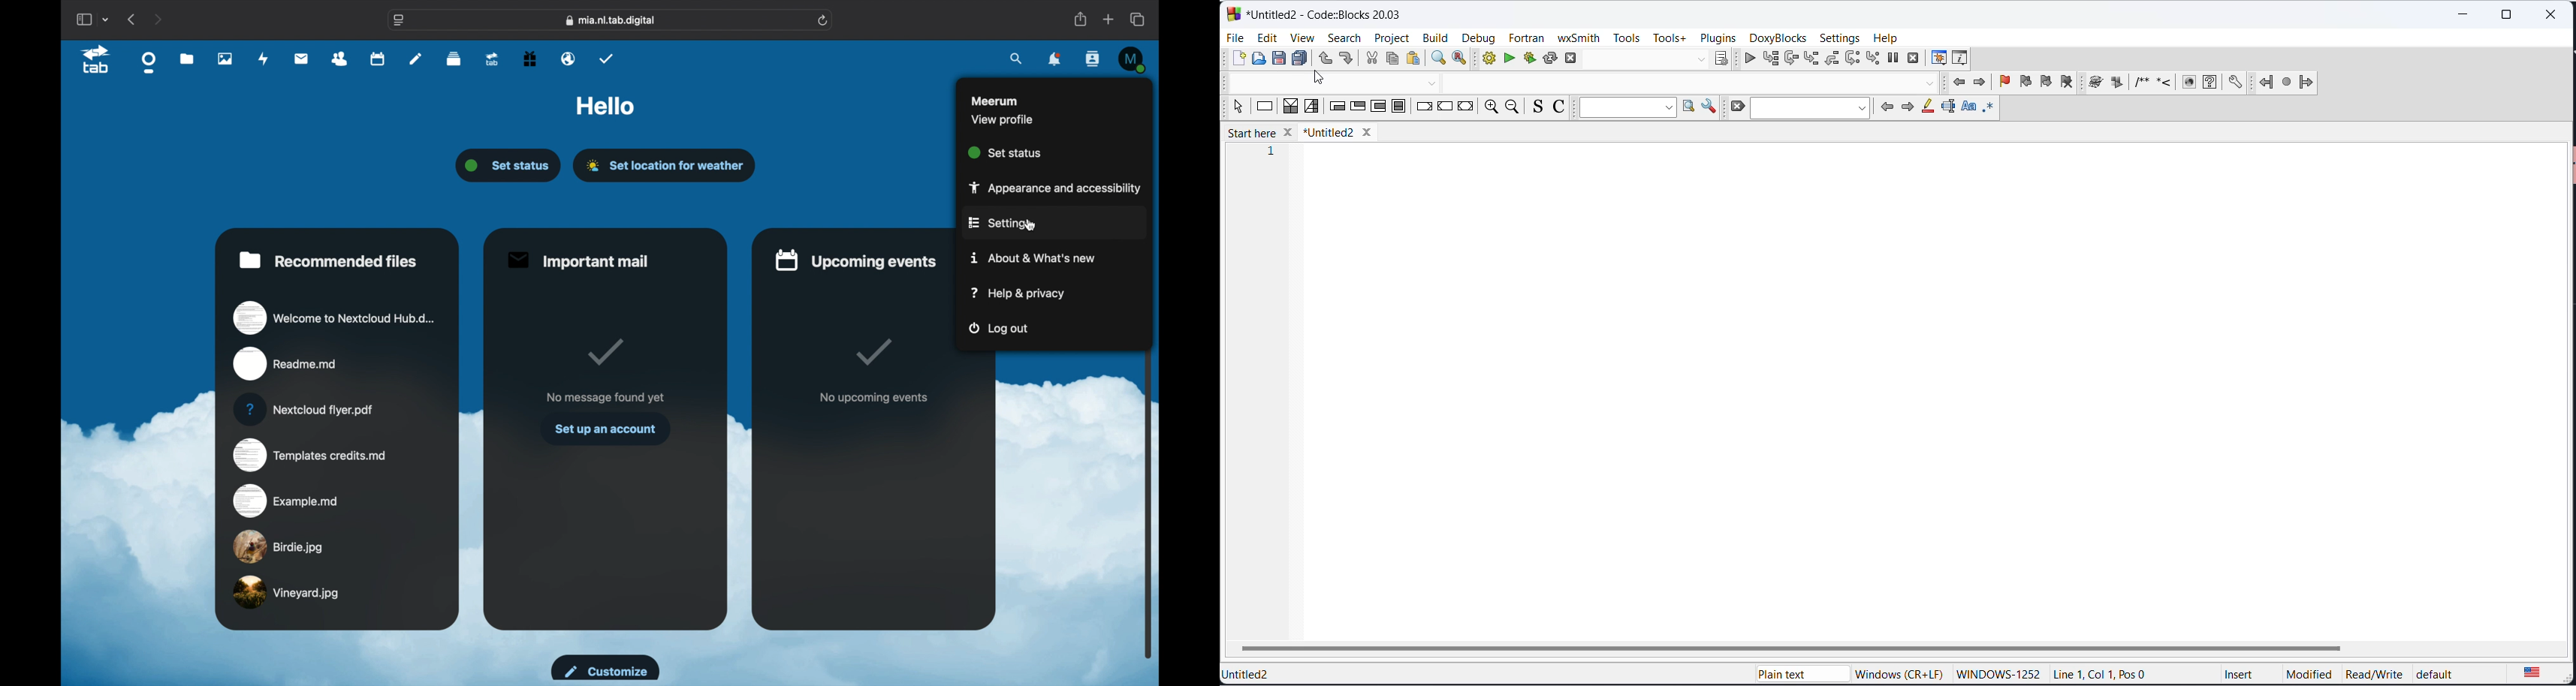 The image size is (2576, 700). Describe the element at coordinates (1139, 19) in the screenshot. I see `show tab overview` at that location.